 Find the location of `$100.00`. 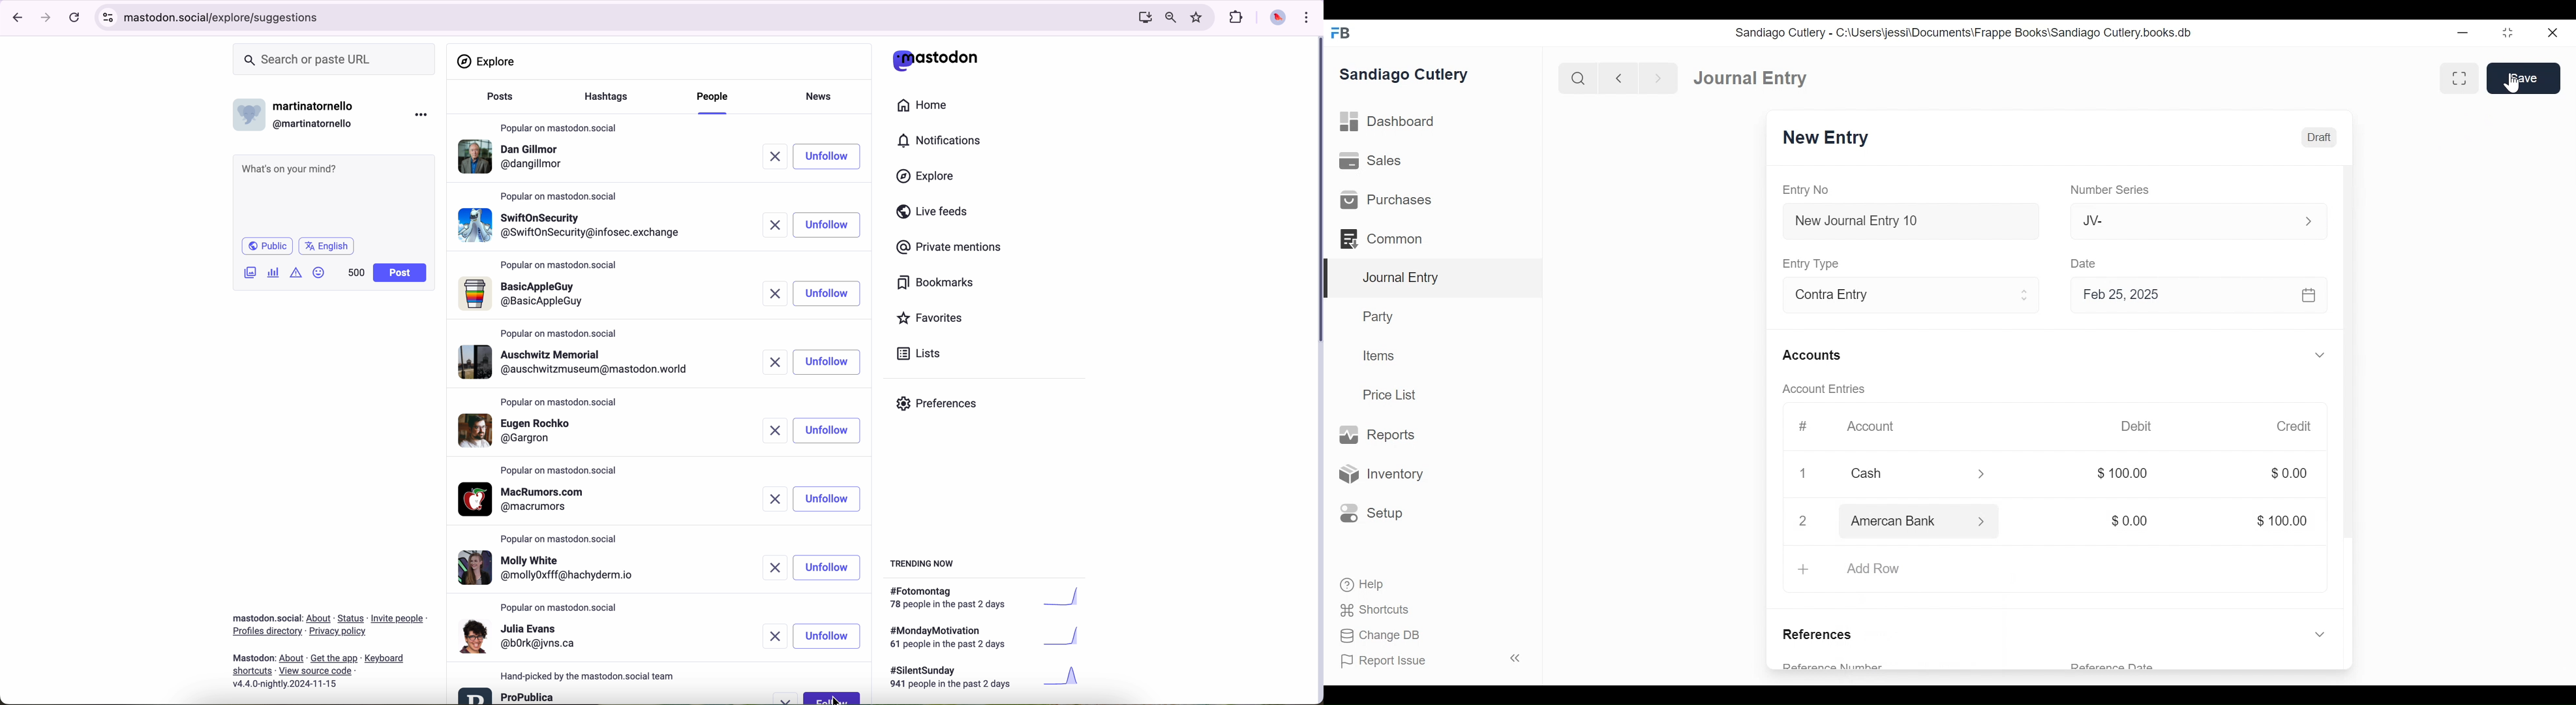

$100.00 is located at coordinates (2119, 473).